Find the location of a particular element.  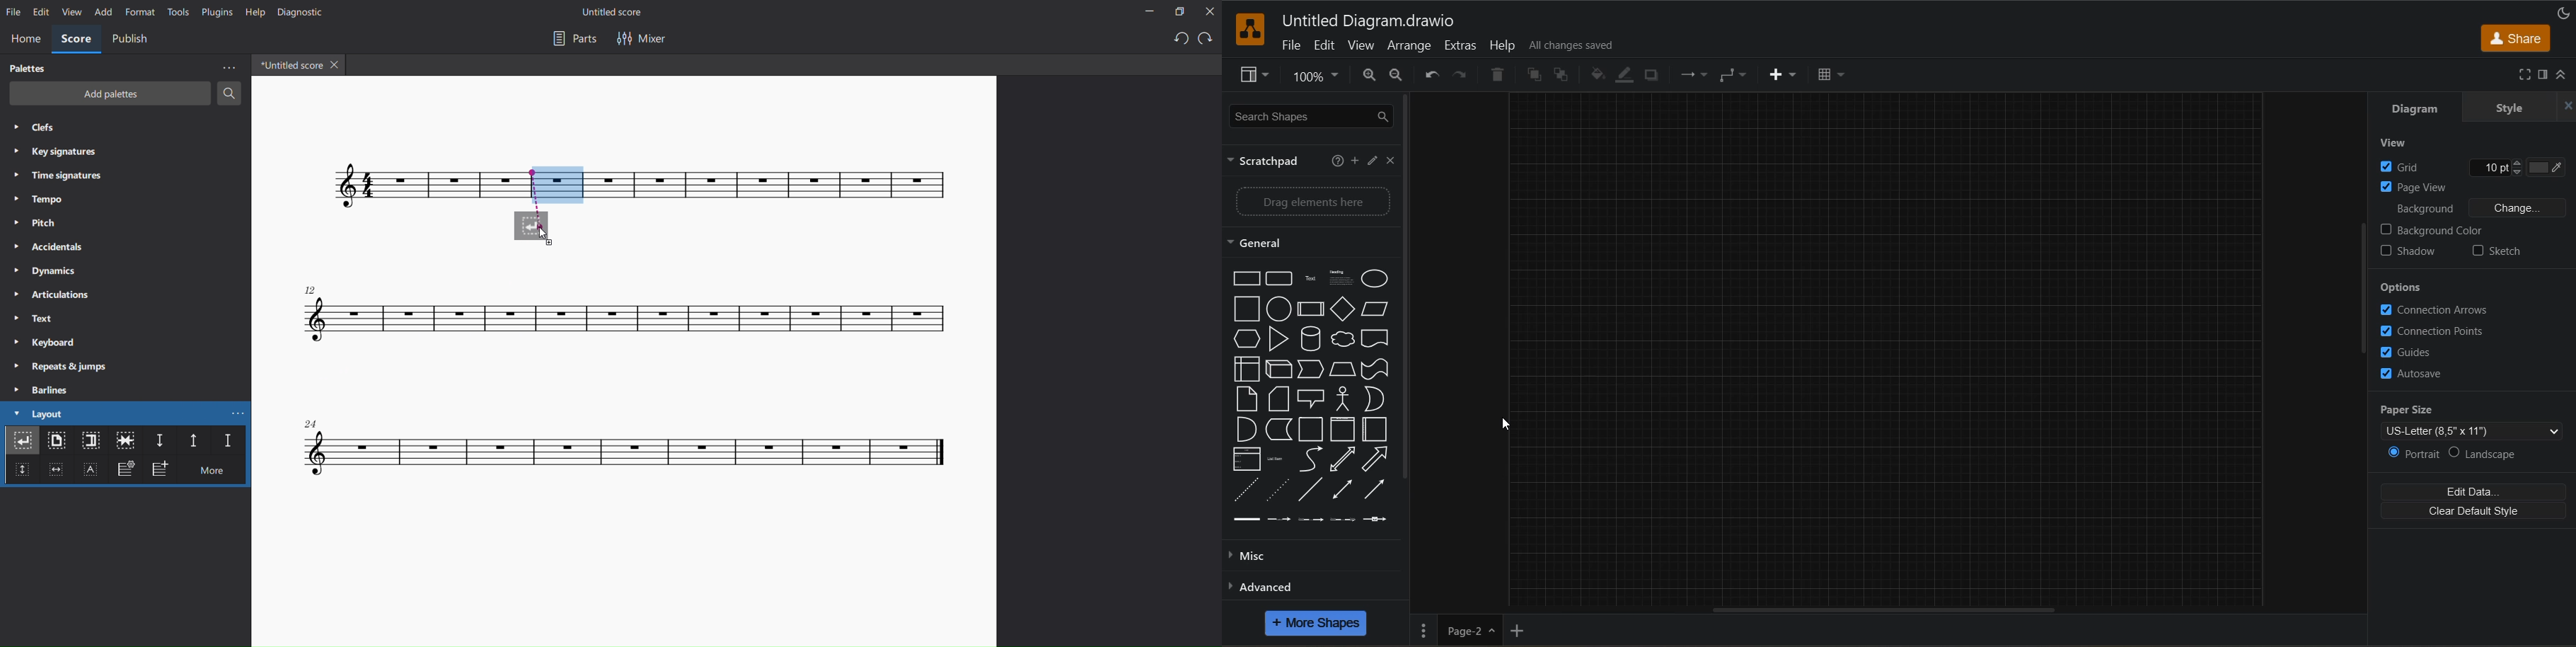

staff spacer fixed down is located at coordinates (225, 442).